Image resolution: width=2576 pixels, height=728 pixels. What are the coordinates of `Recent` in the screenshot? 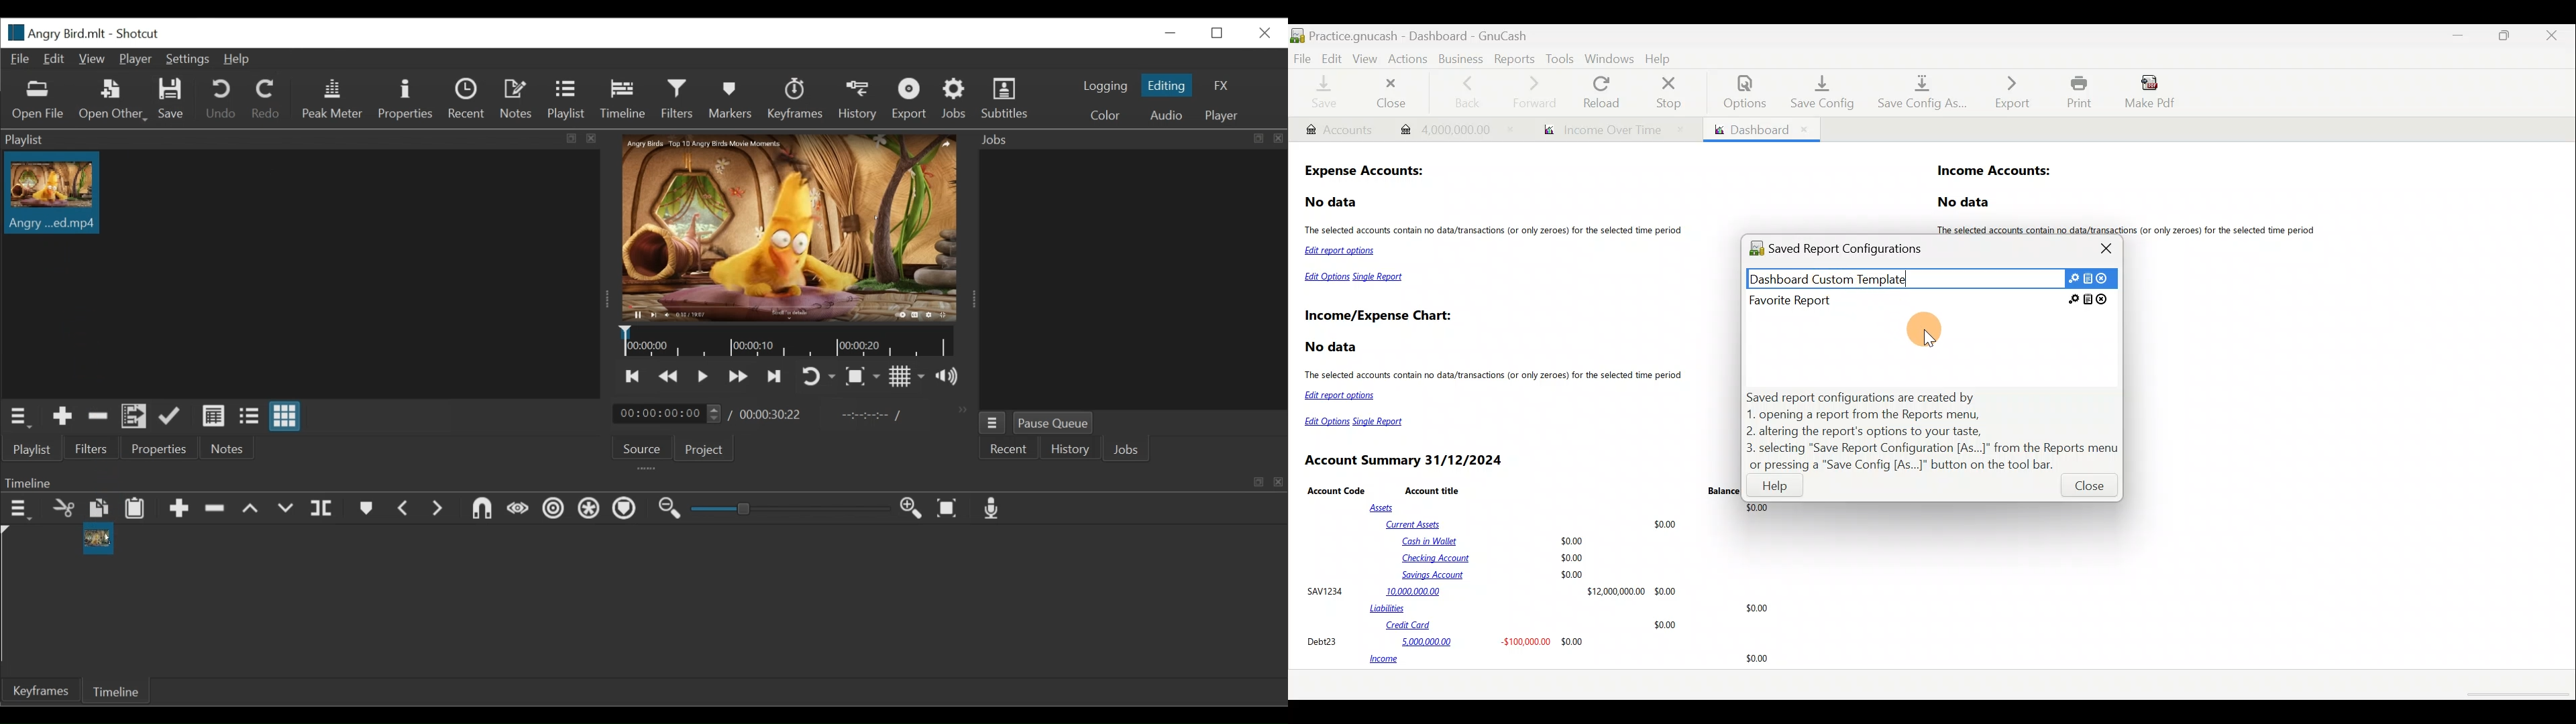 It's located at (468, 99).